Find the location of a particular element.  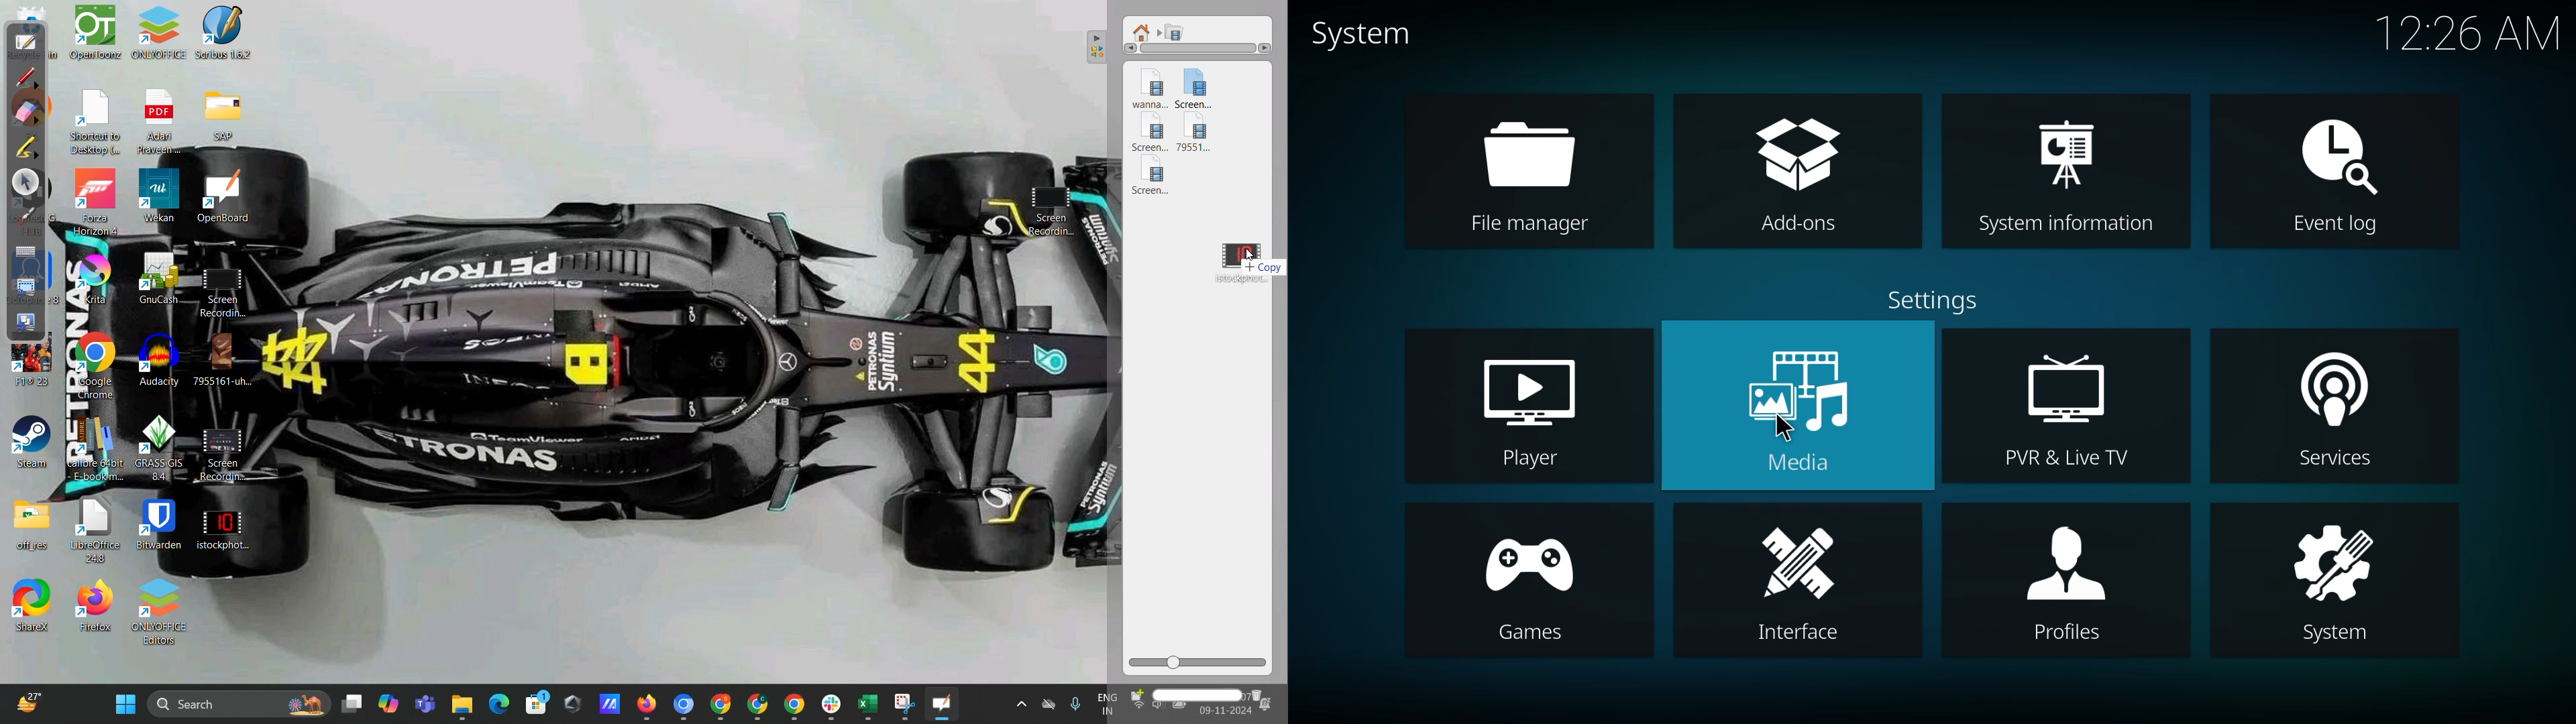

annotate document is located at coordinates (30, 76).